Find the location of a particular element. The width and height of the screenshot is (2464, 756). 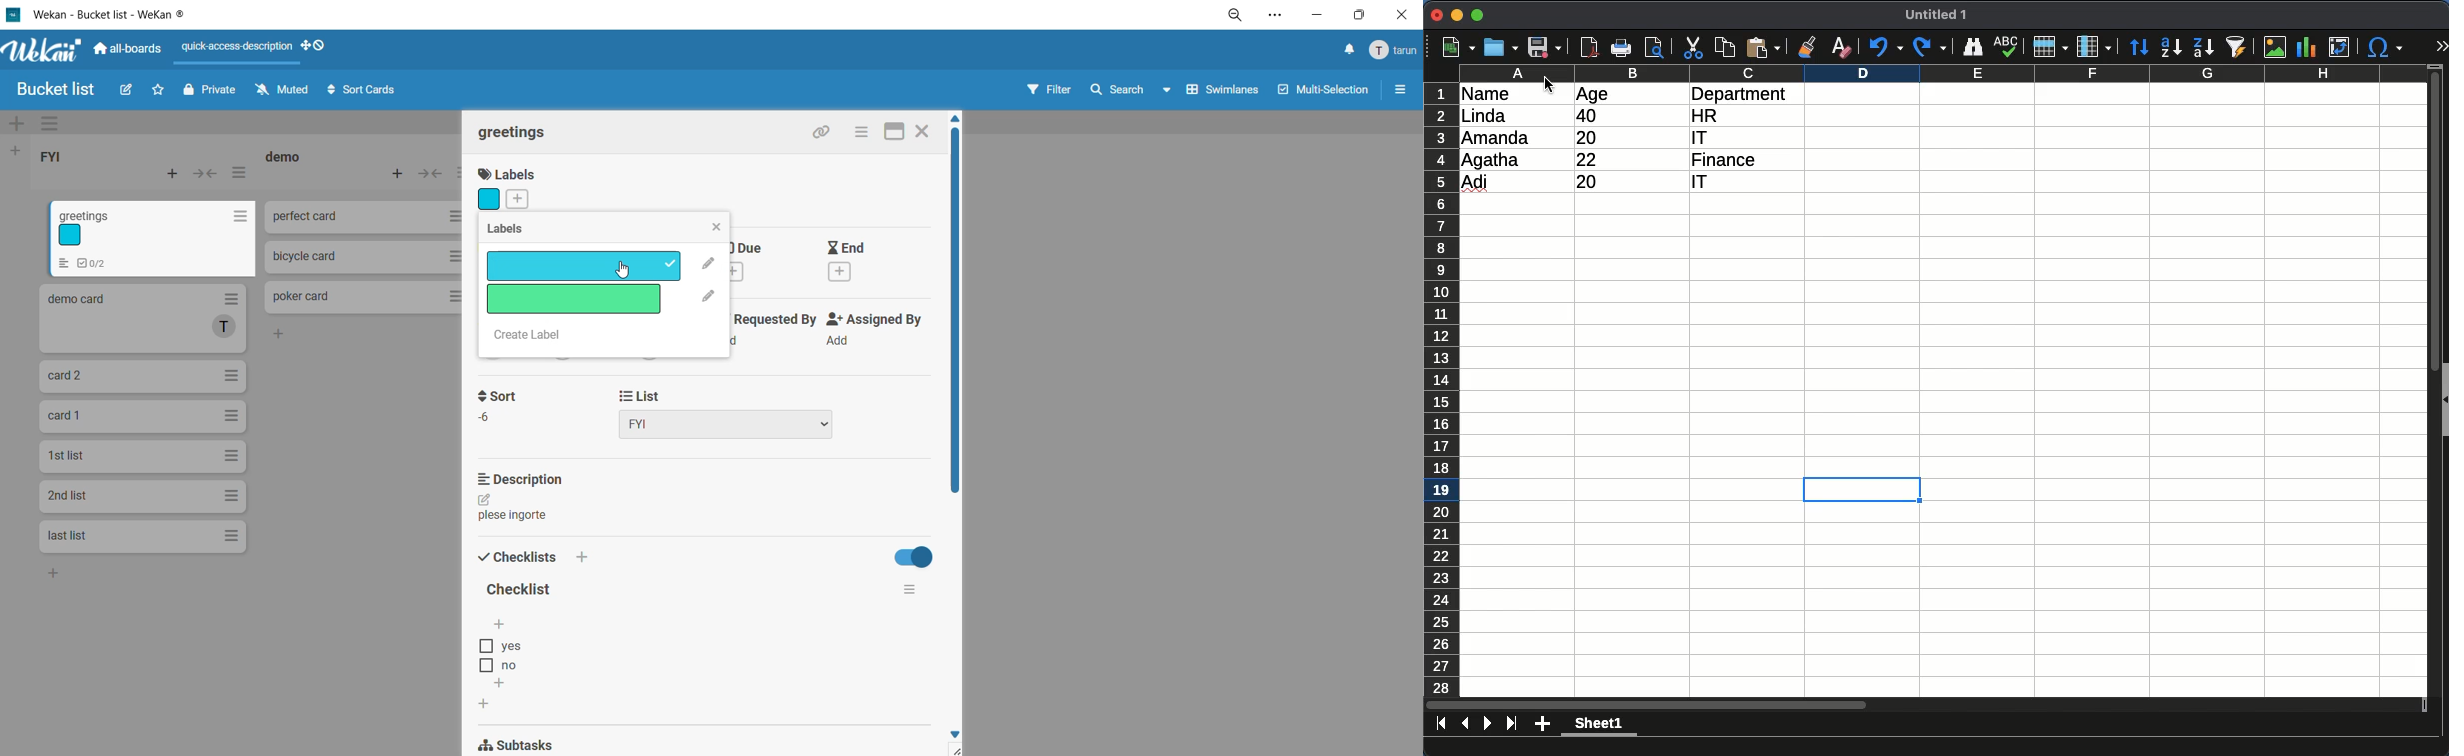

columns is located at coordinates (1943, 73).